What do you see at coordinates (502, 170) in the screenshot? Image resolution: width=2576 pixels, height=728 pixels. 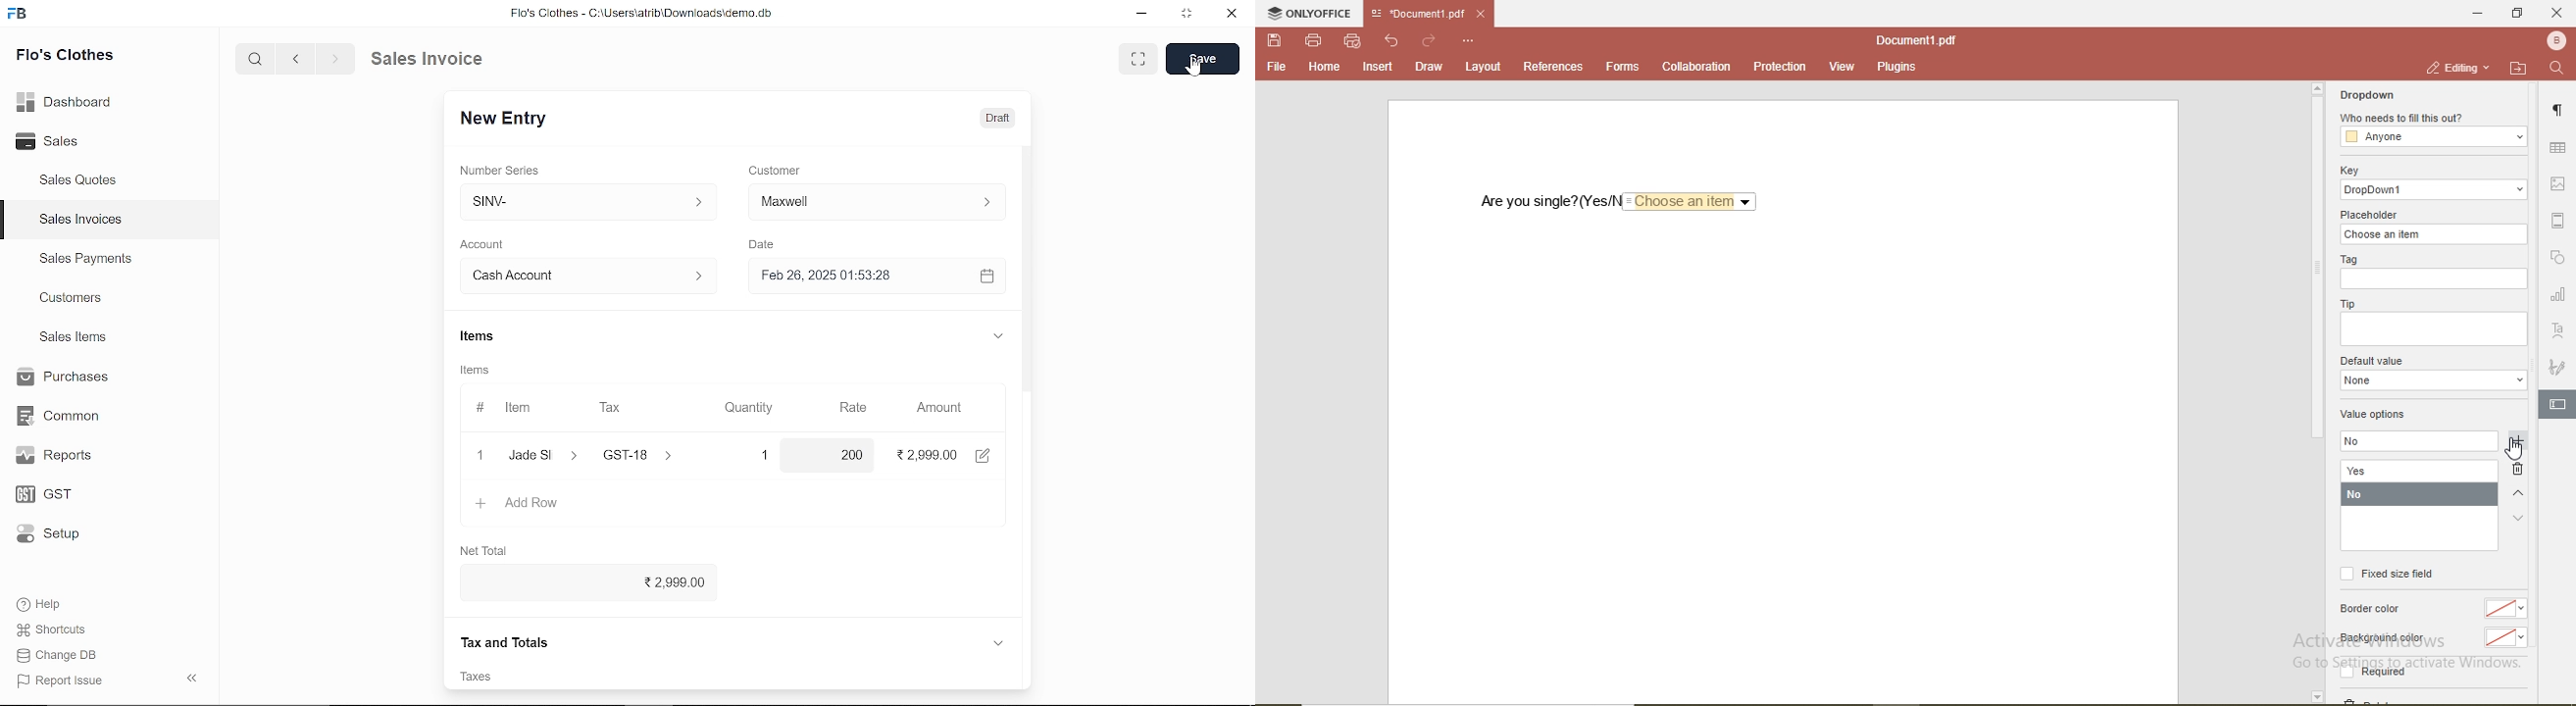 I see `Number Series` at bounding box center [502, 170].